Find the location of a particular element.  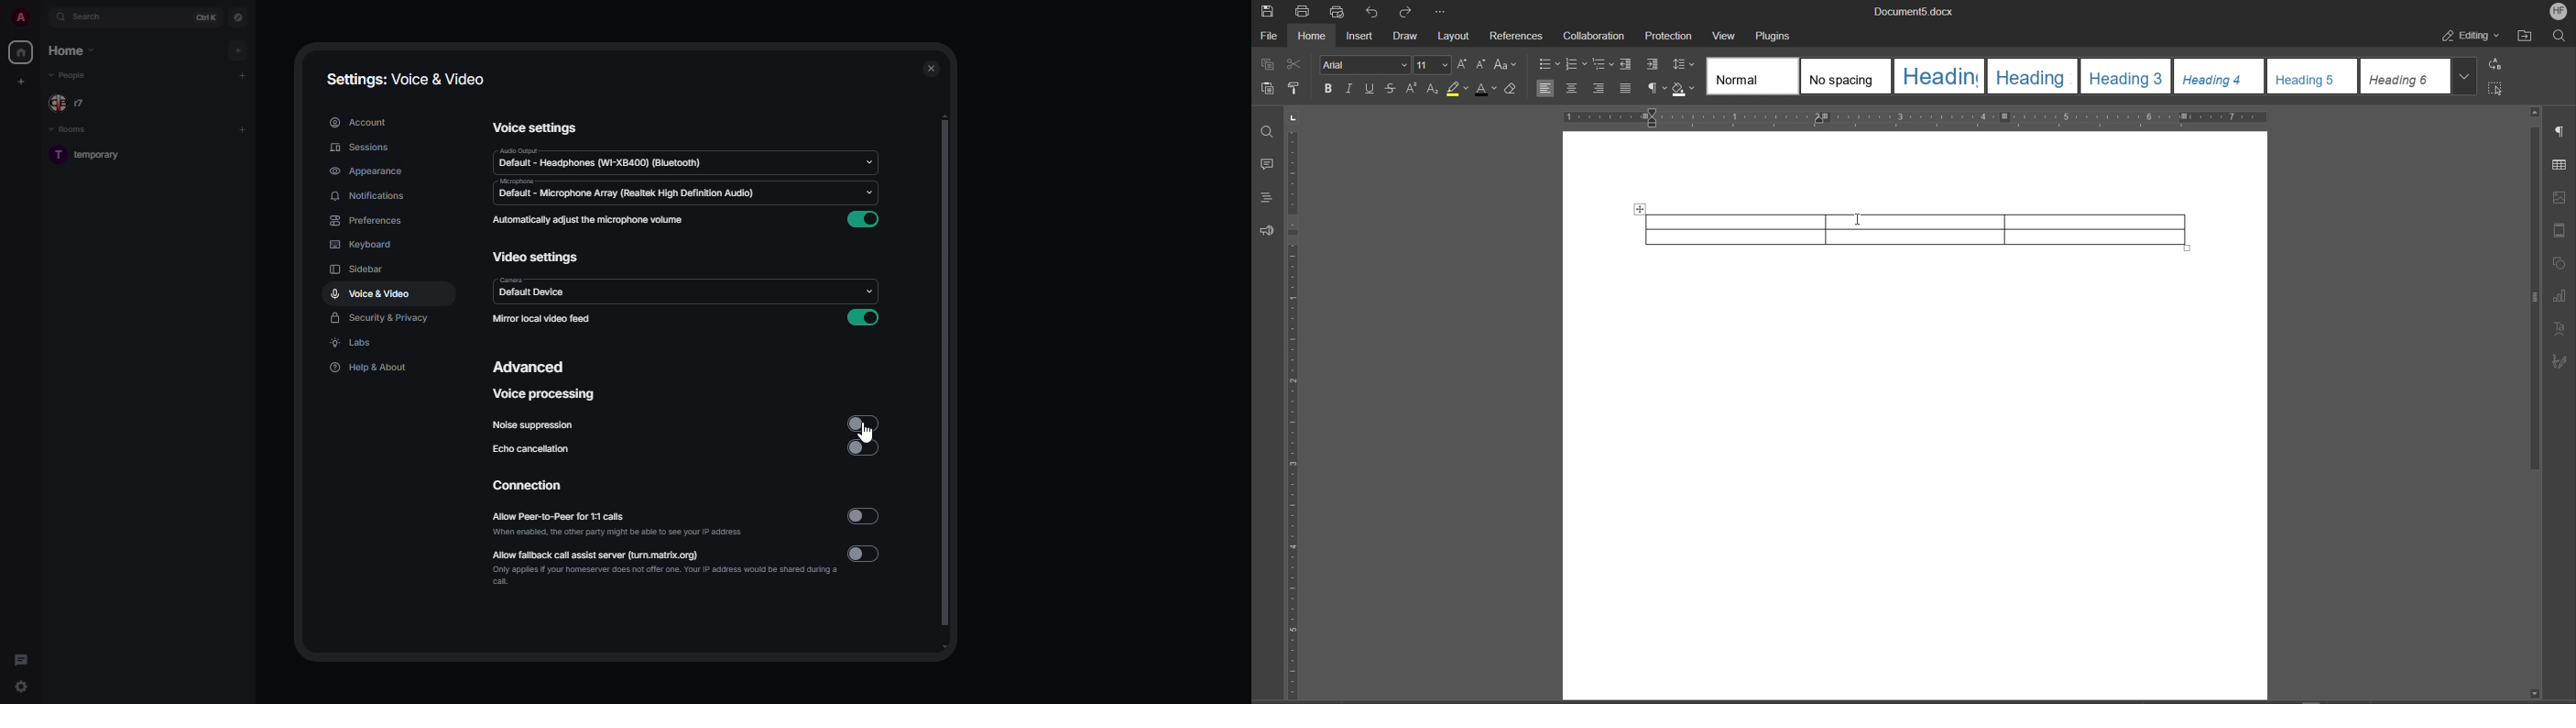

disabled is located at coordinates (865, 554).